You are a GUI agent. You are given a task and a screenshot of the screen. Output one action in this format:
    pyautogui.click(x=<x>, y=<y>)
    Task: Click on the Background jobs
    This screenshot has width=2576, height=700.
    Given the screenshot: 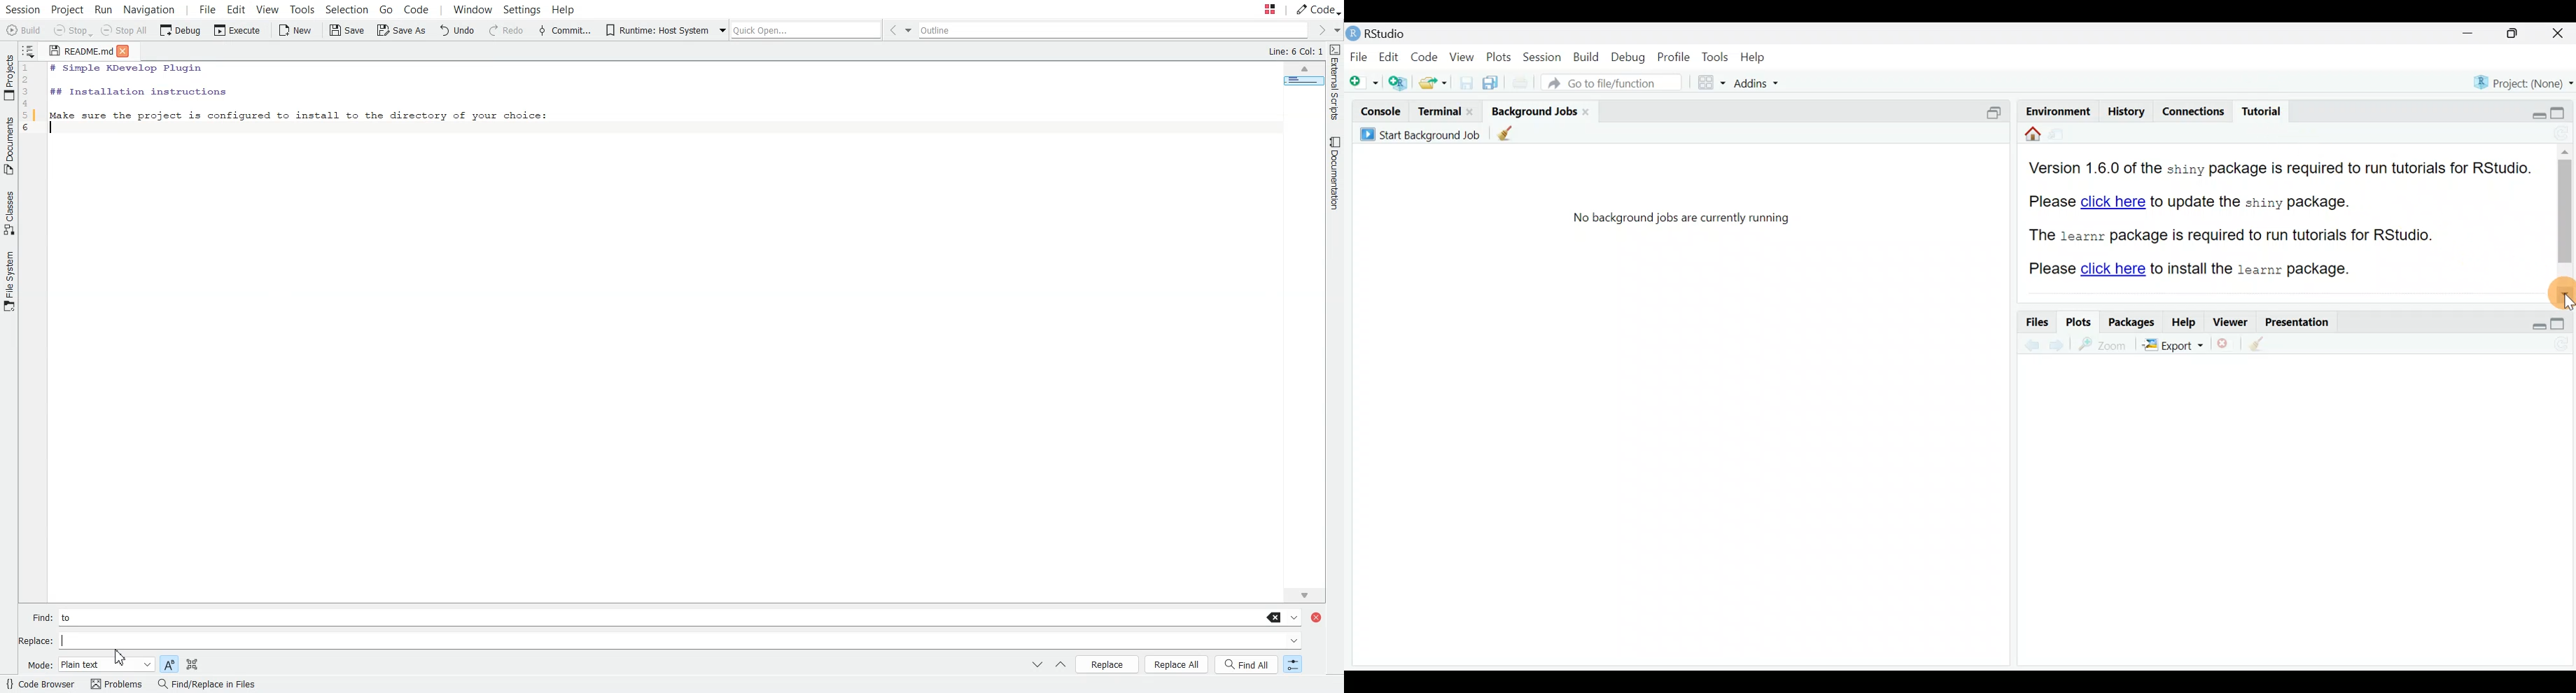 What is the action you would take?
    pyautogui.click(x=1533, y=111)
    